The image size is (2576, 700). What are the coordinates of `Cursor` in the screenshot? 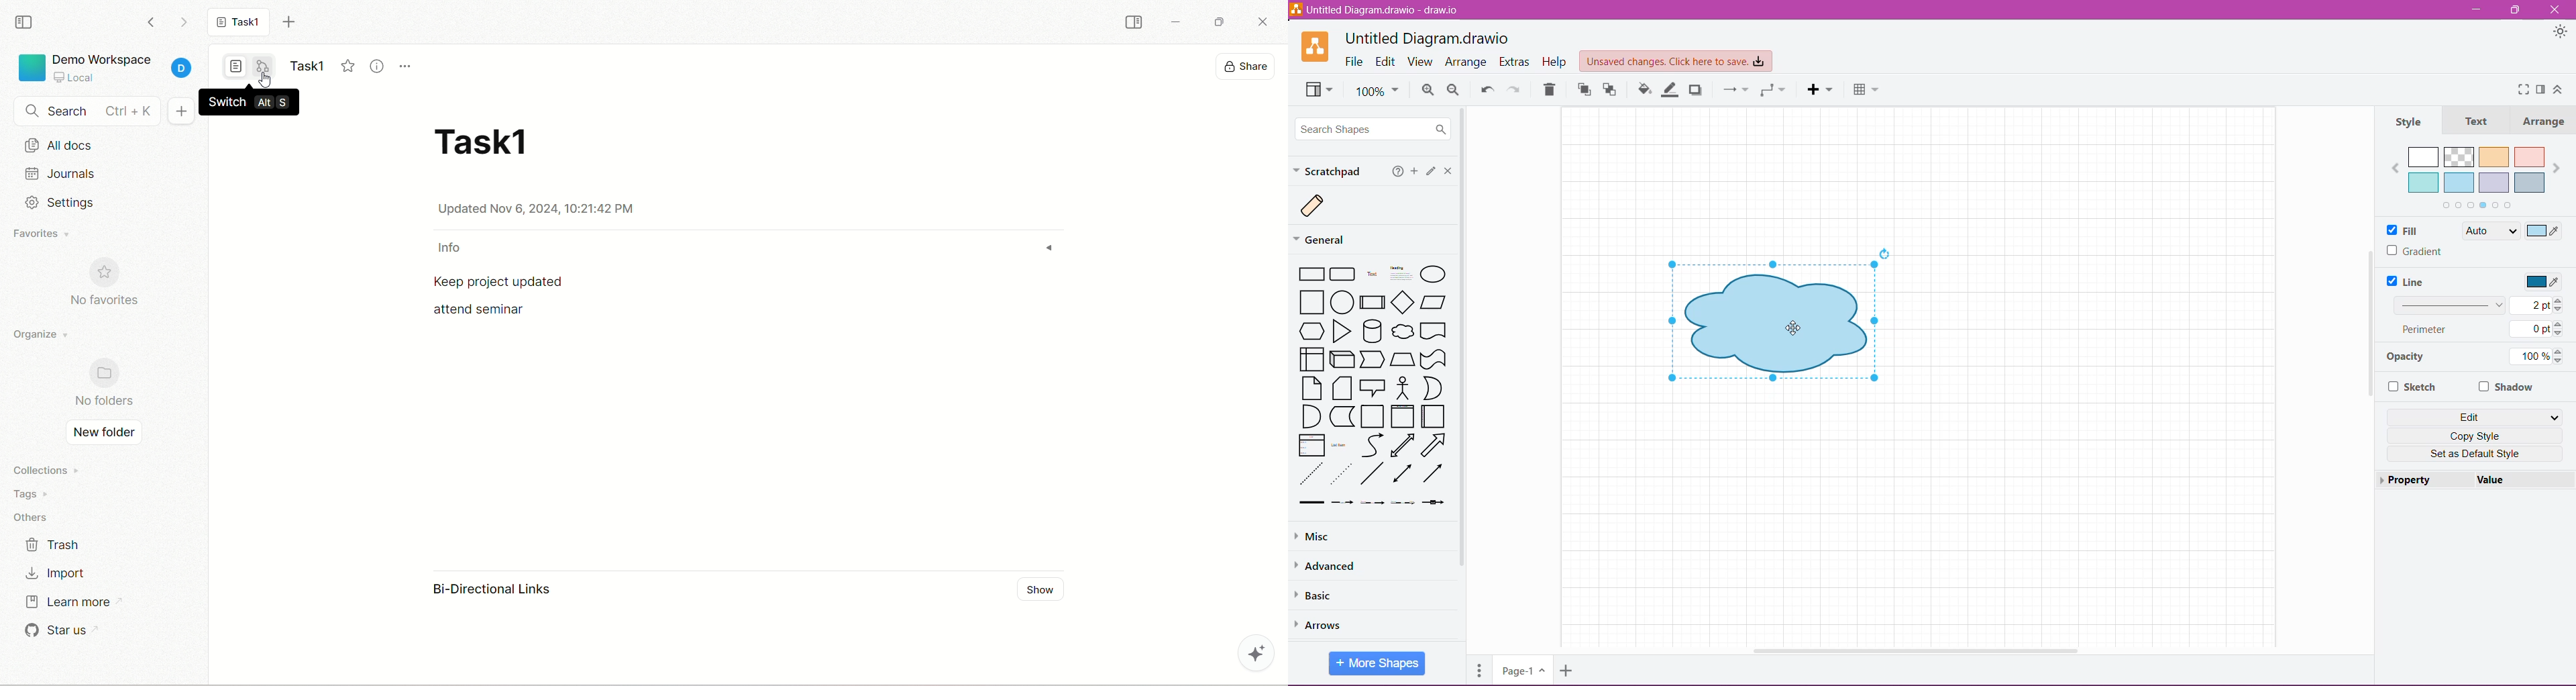 It's located at (1788, 322).